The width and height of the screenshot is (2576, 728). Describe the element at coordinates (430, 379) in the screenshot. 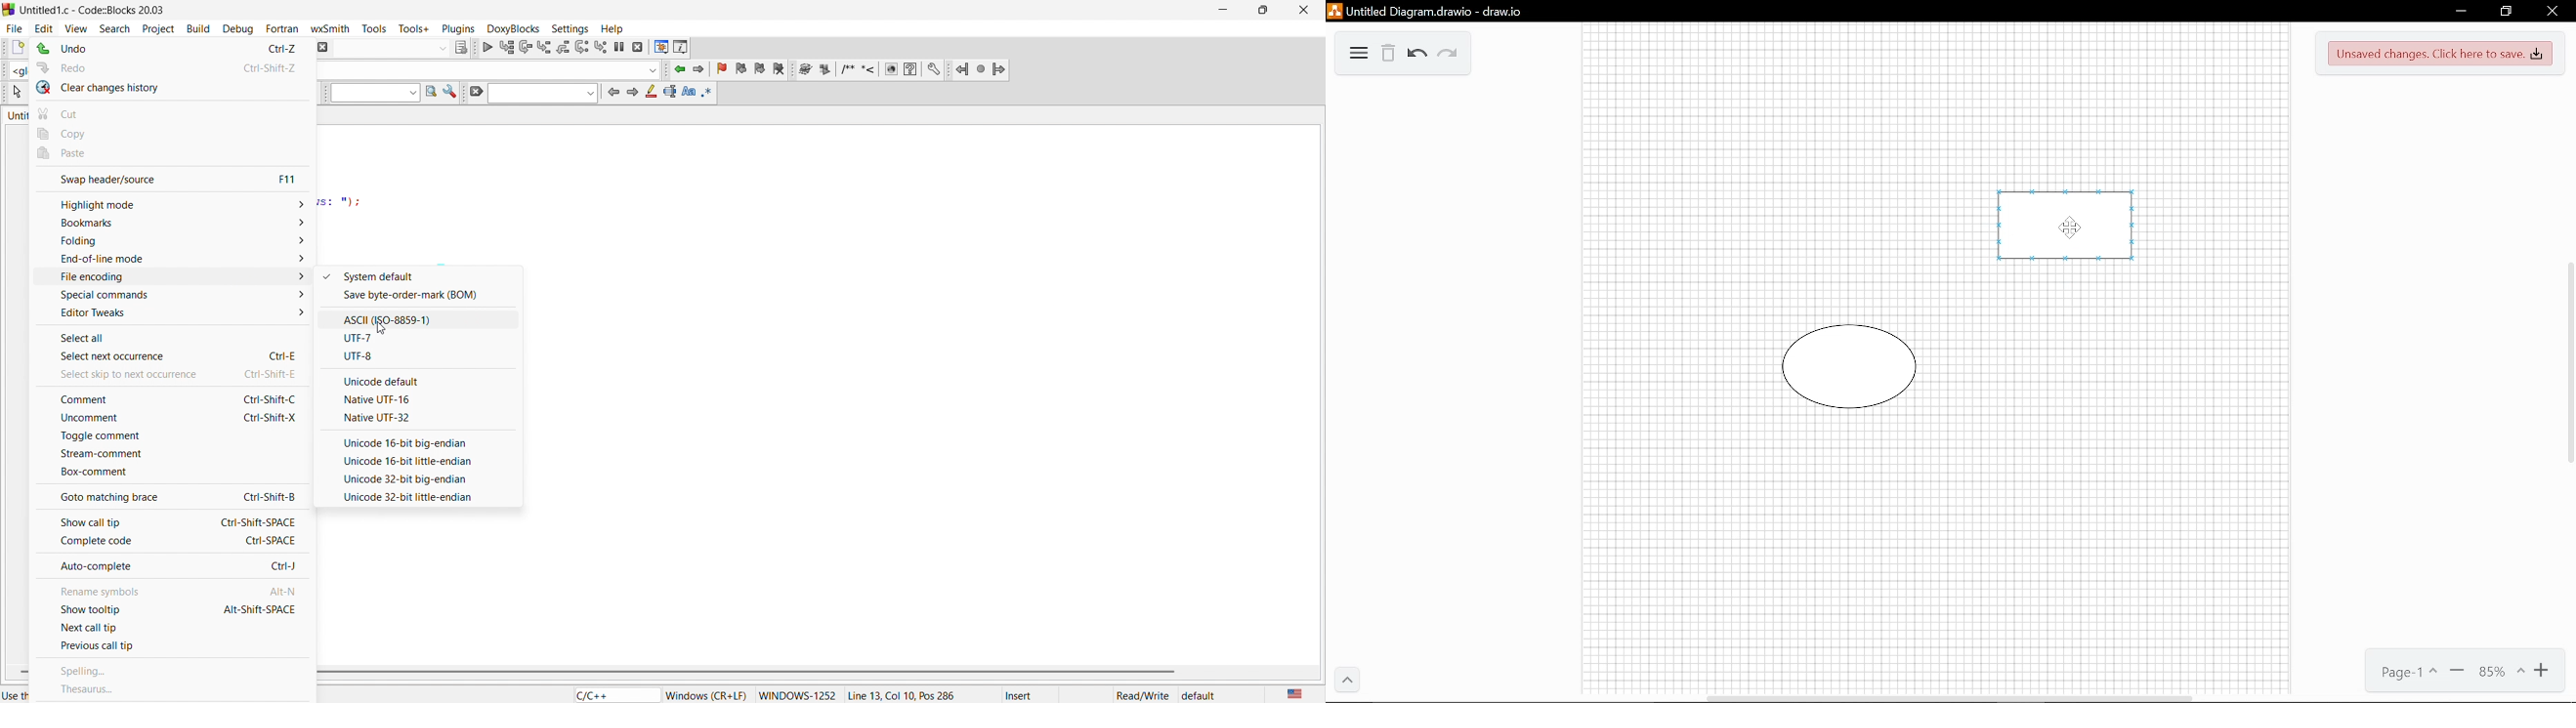

I see `unicode default` at that location.